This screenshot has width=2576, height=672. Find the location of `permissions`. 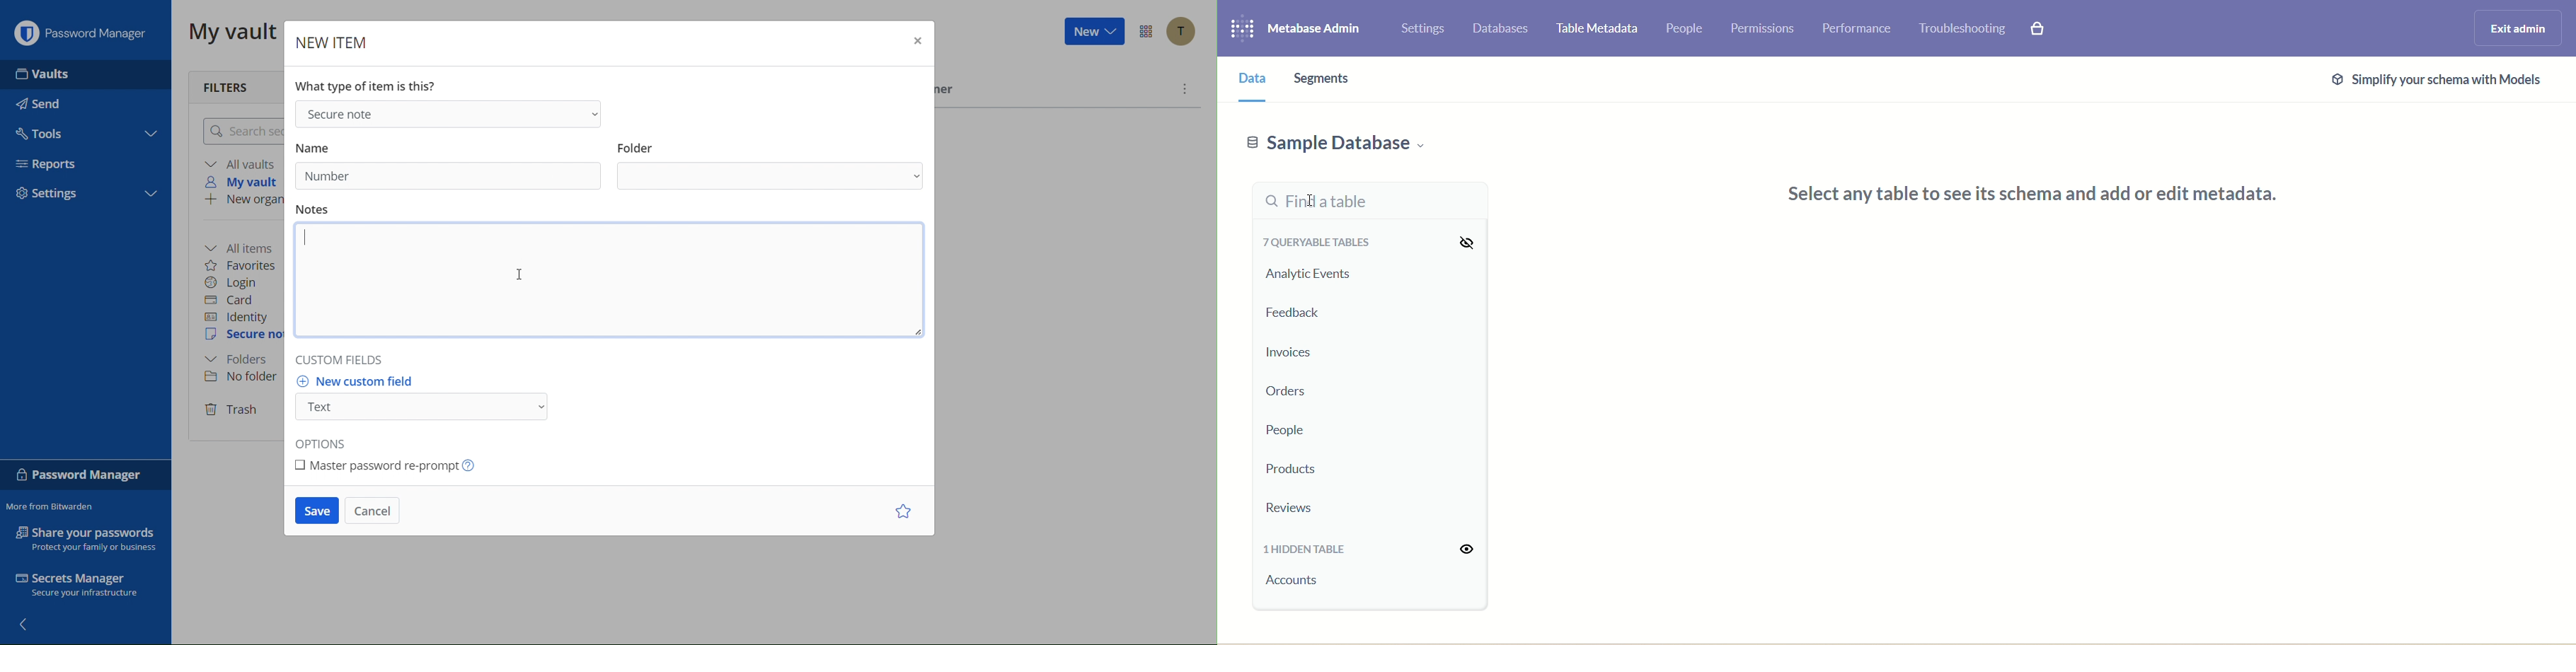

permissions is located at coordinates (1764, 28).